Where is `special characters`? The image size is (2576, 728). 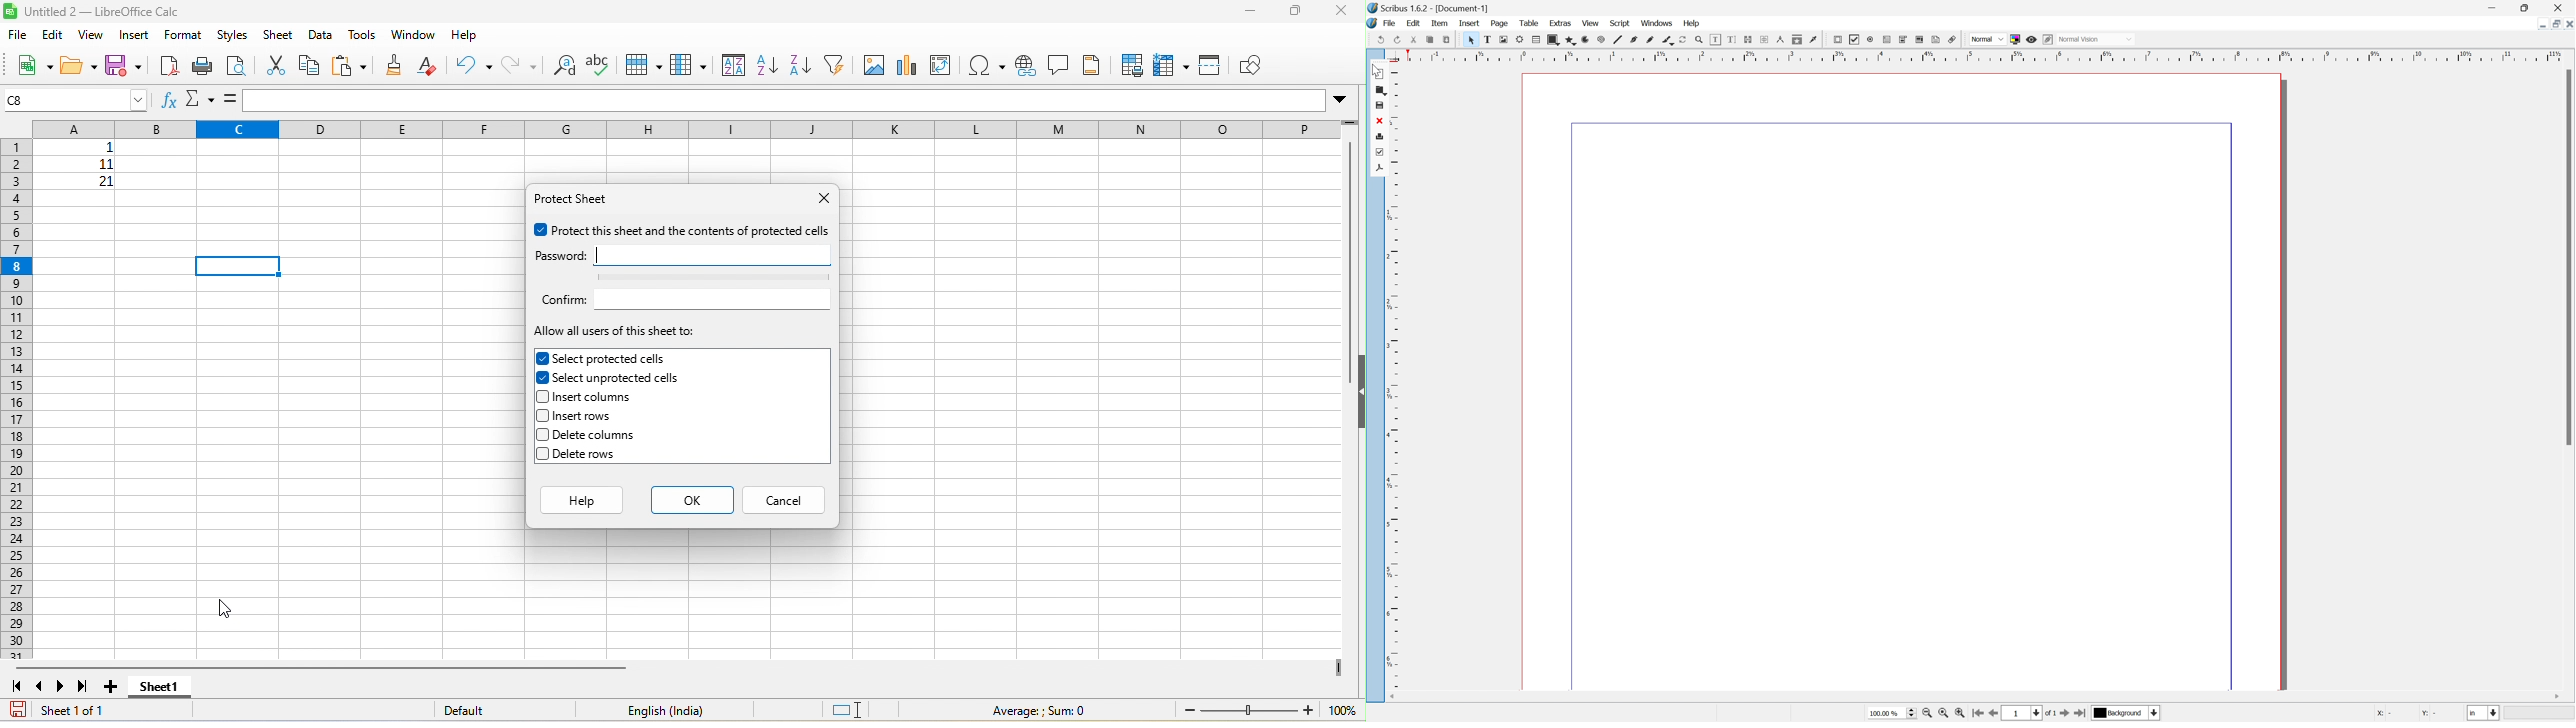 special characters is located at coordinates (988, 64).